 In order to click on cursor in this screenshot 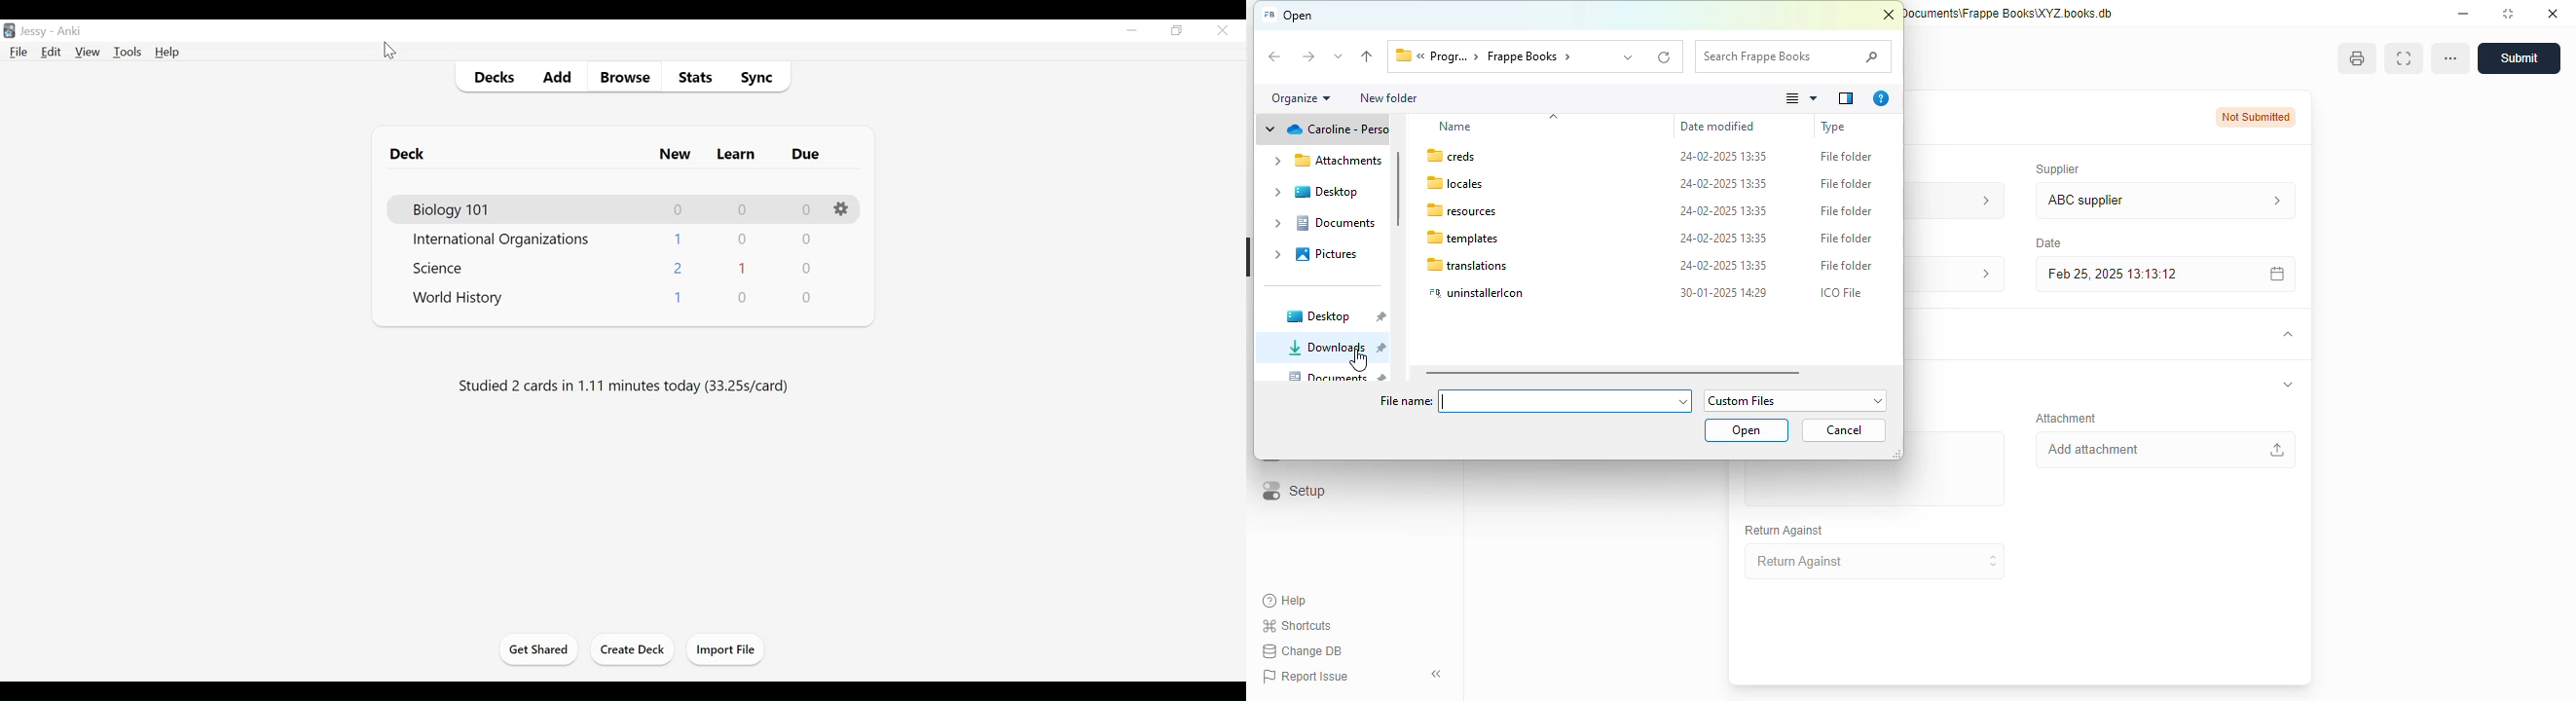, I will do `click(1359, 360)`.